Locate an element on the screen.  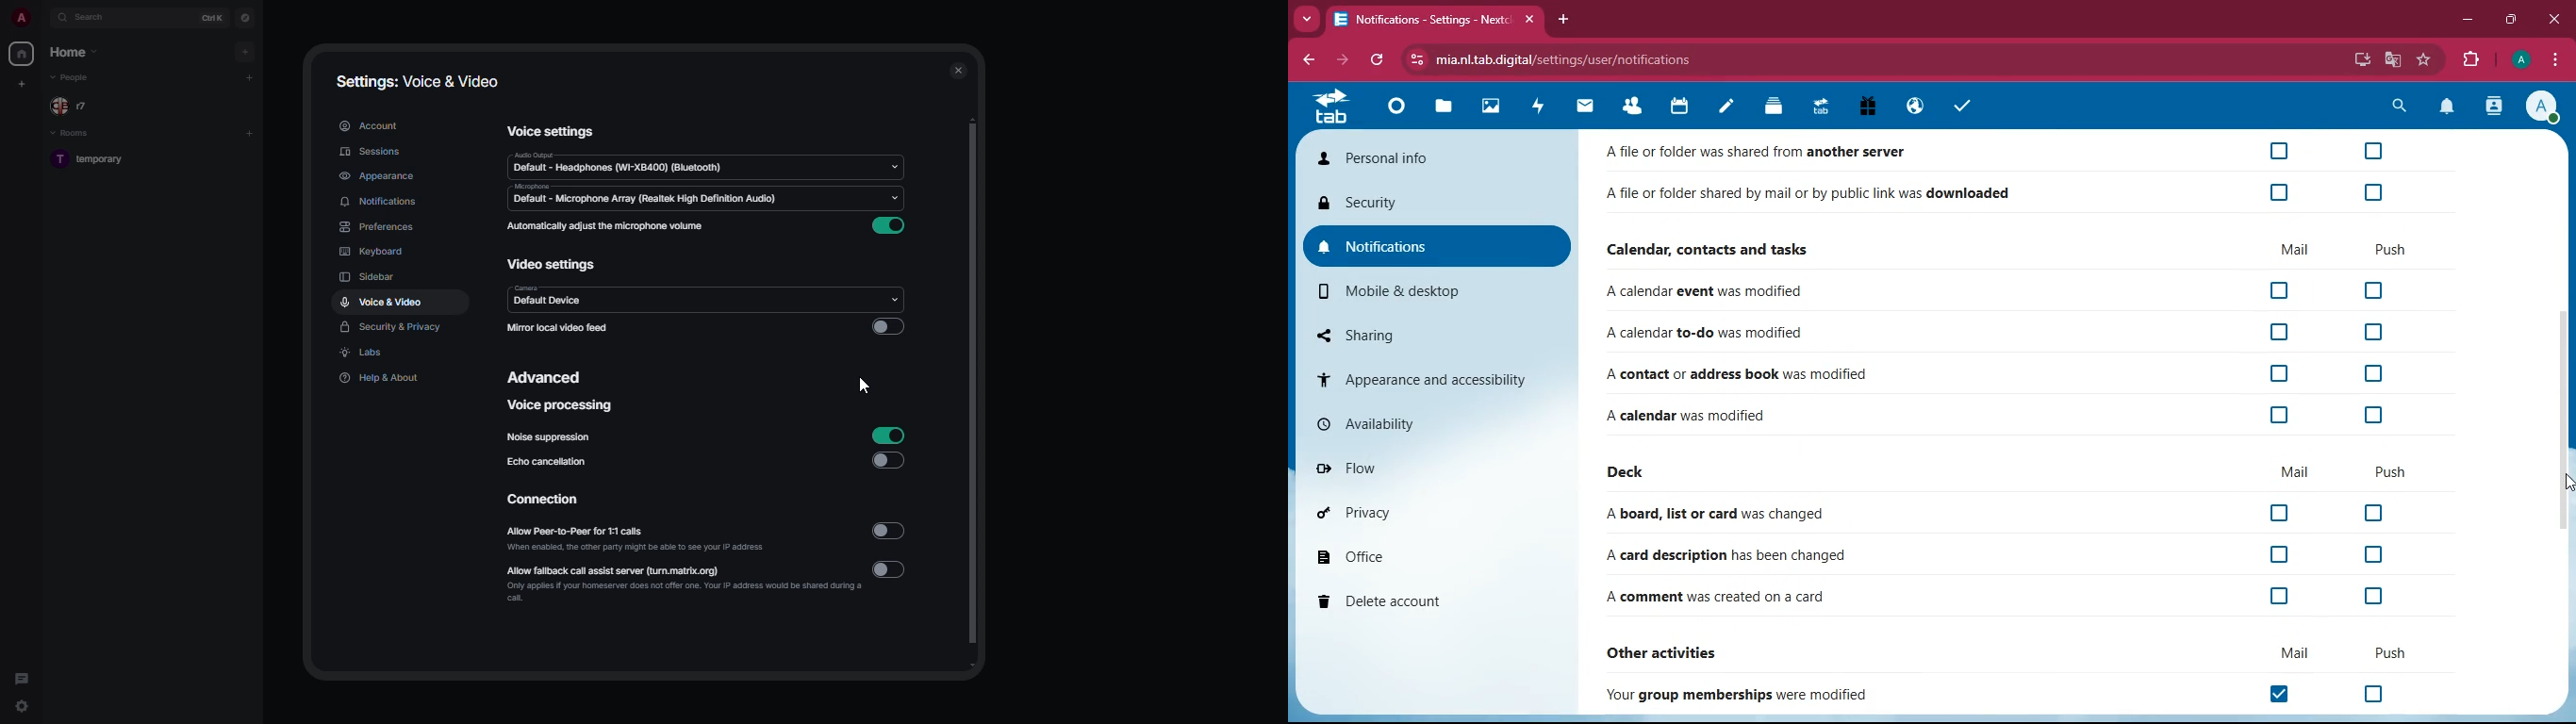
off is located at coordinates (2371, 151).